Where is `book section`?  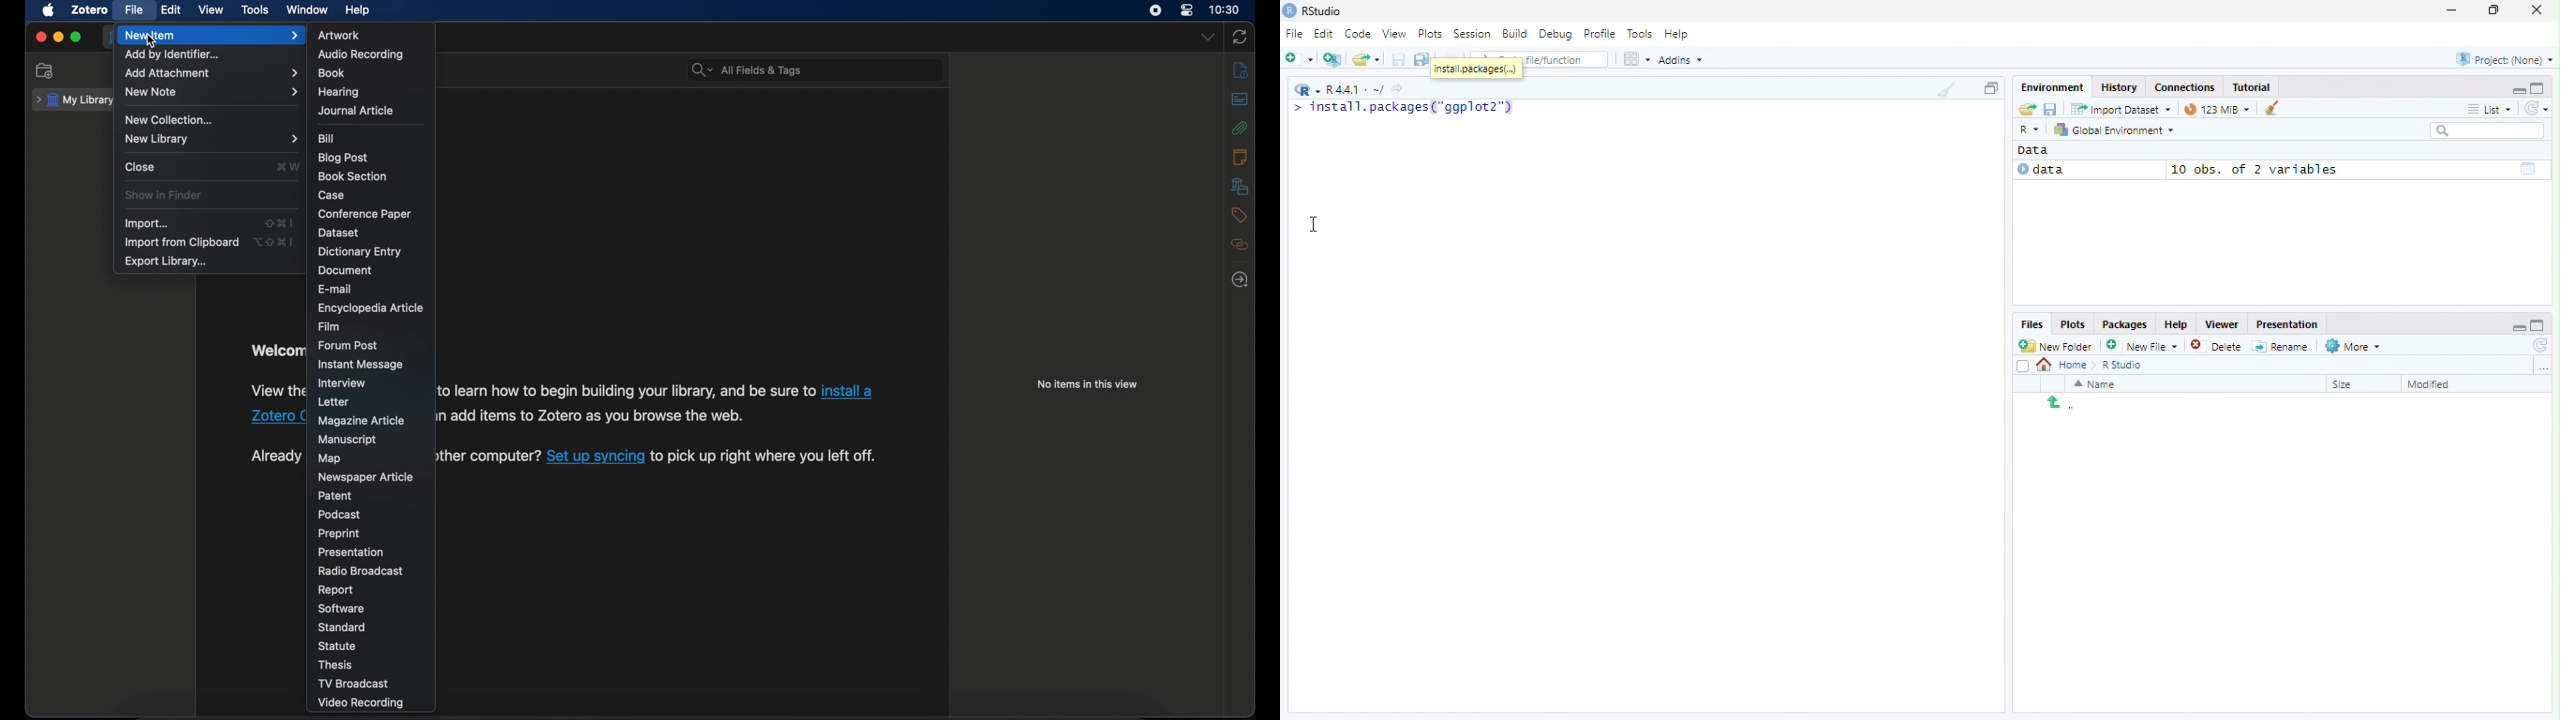 book section is located at coordinates (352, 177).